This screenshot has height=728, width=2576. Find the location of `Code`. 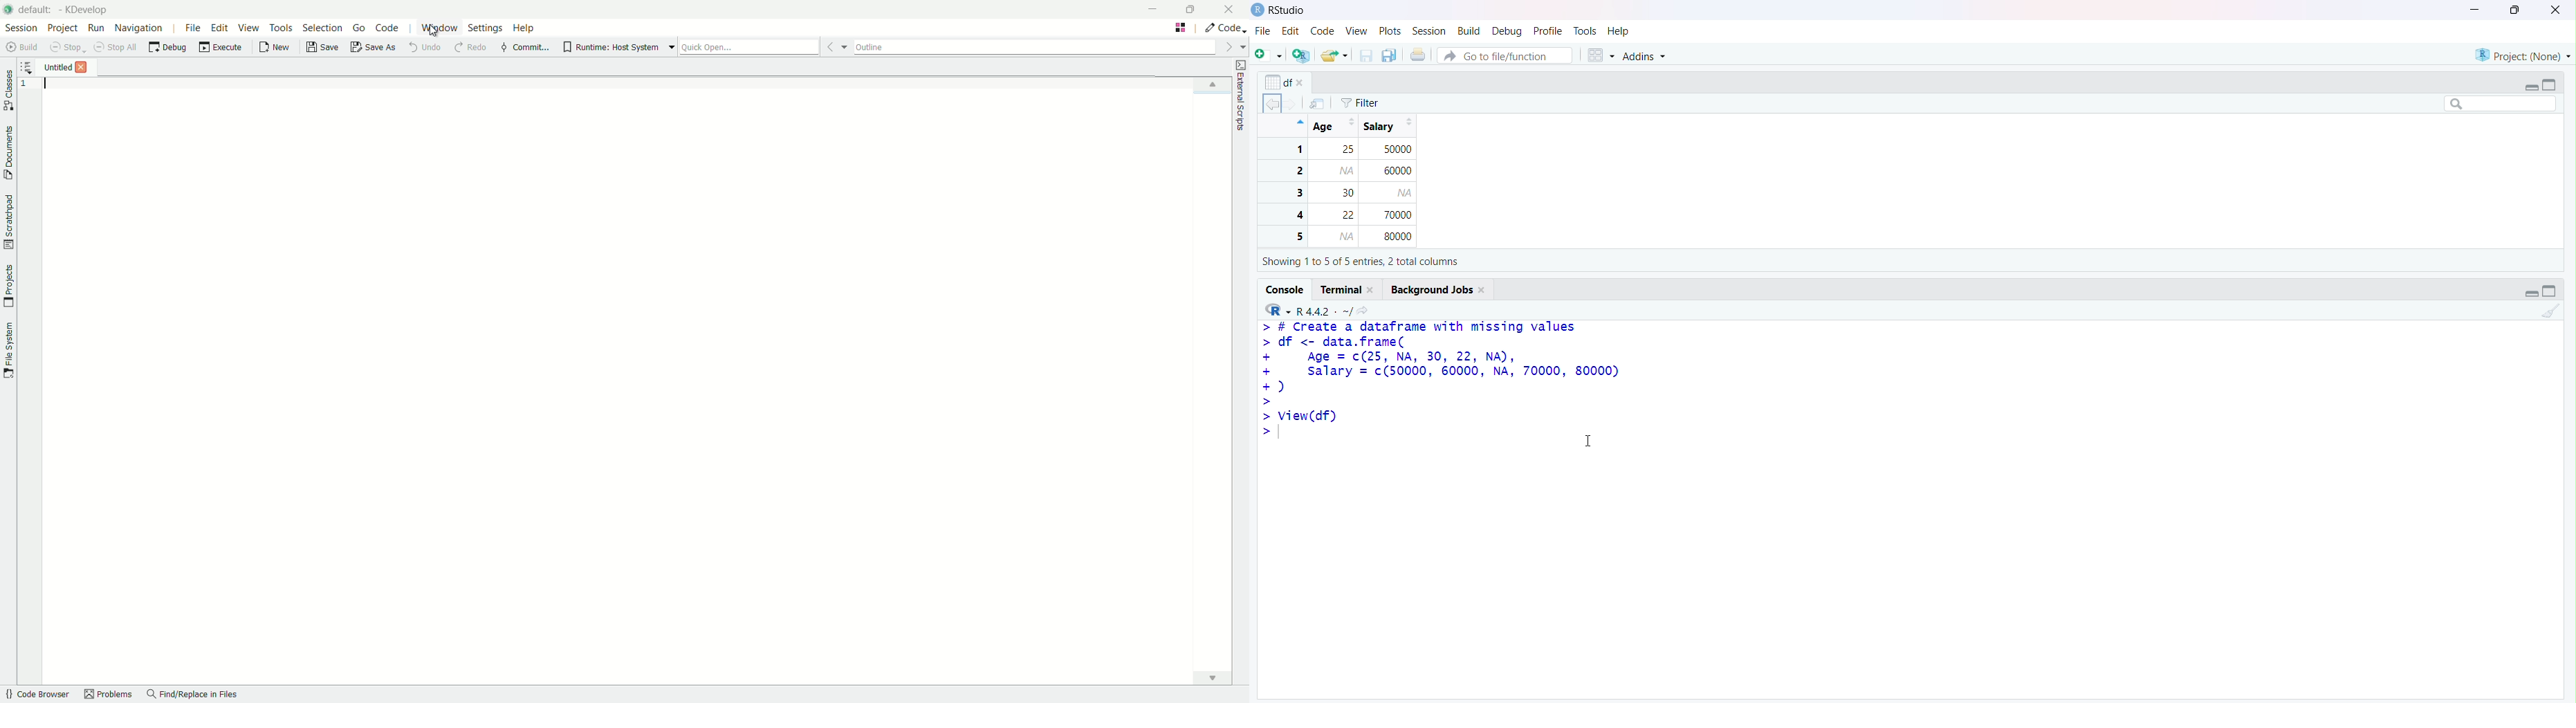

Code is located at coordinates (1323, 32).